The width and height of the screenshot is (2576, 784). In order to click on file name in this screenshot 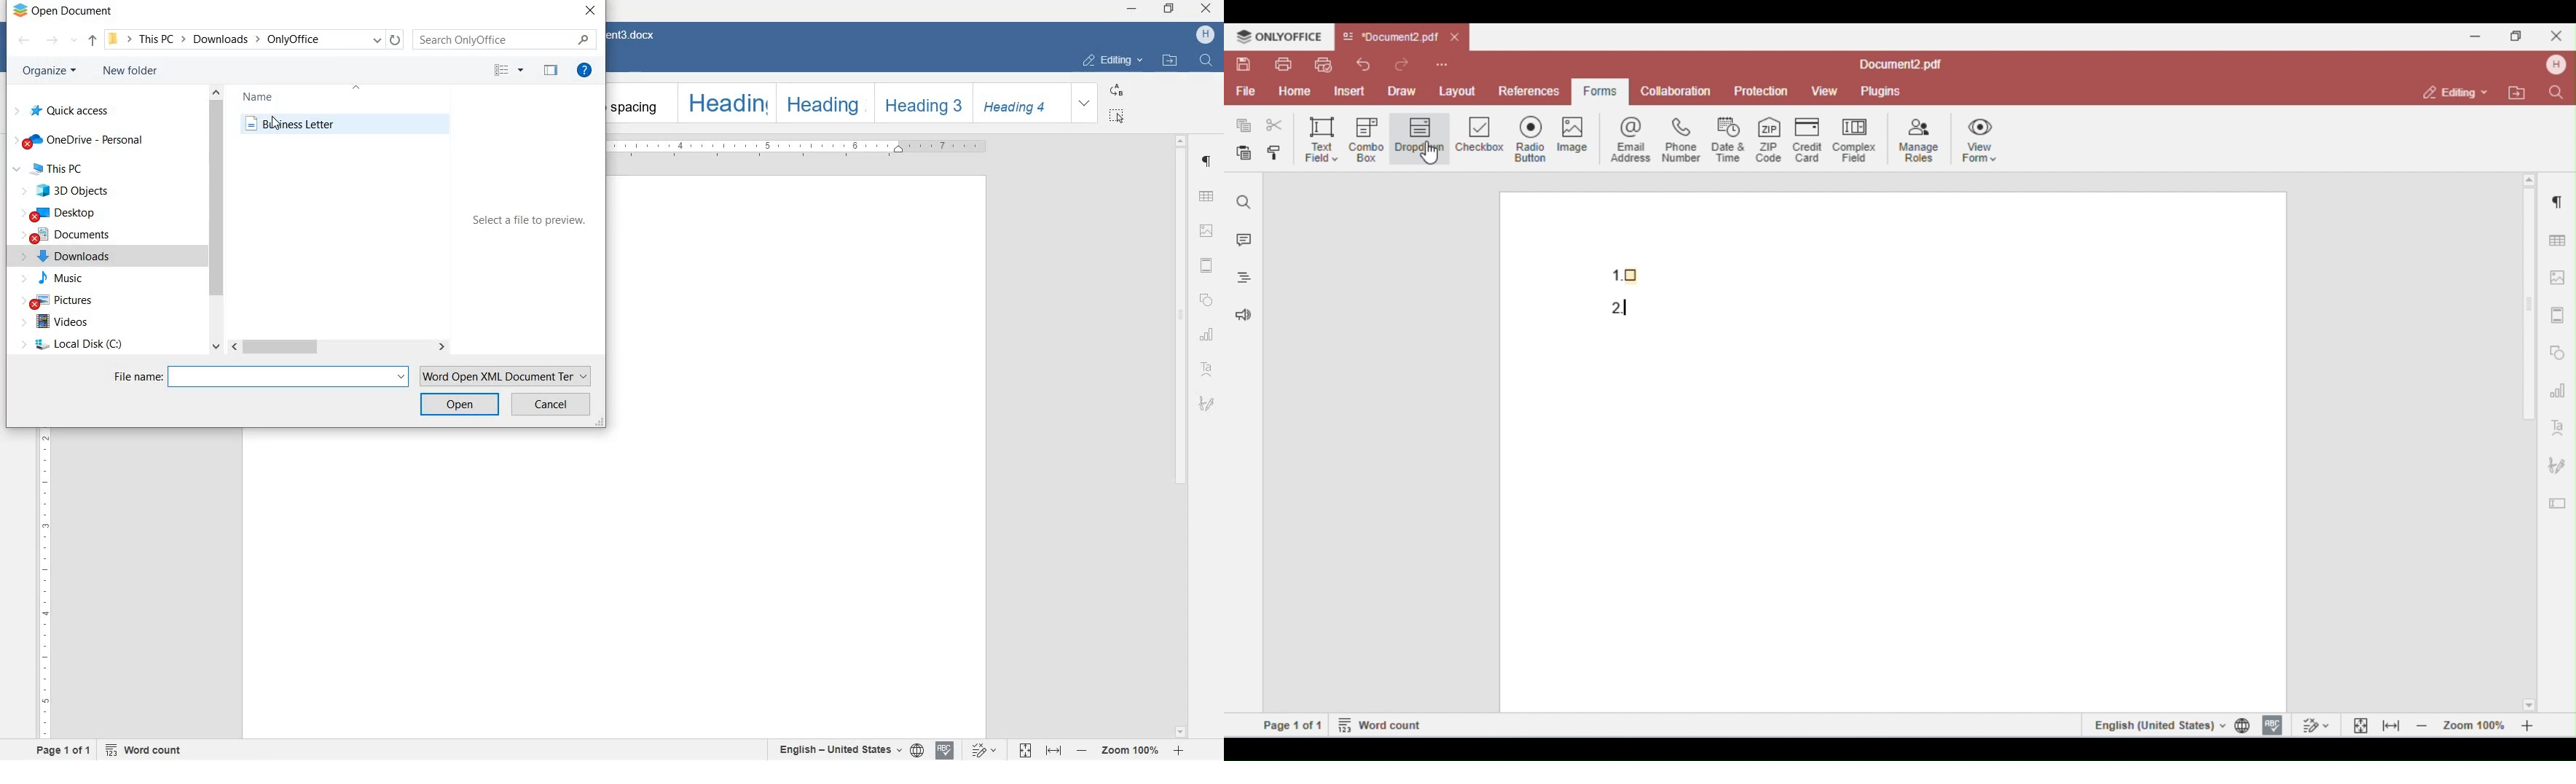, I will do `click(355, 124)`.